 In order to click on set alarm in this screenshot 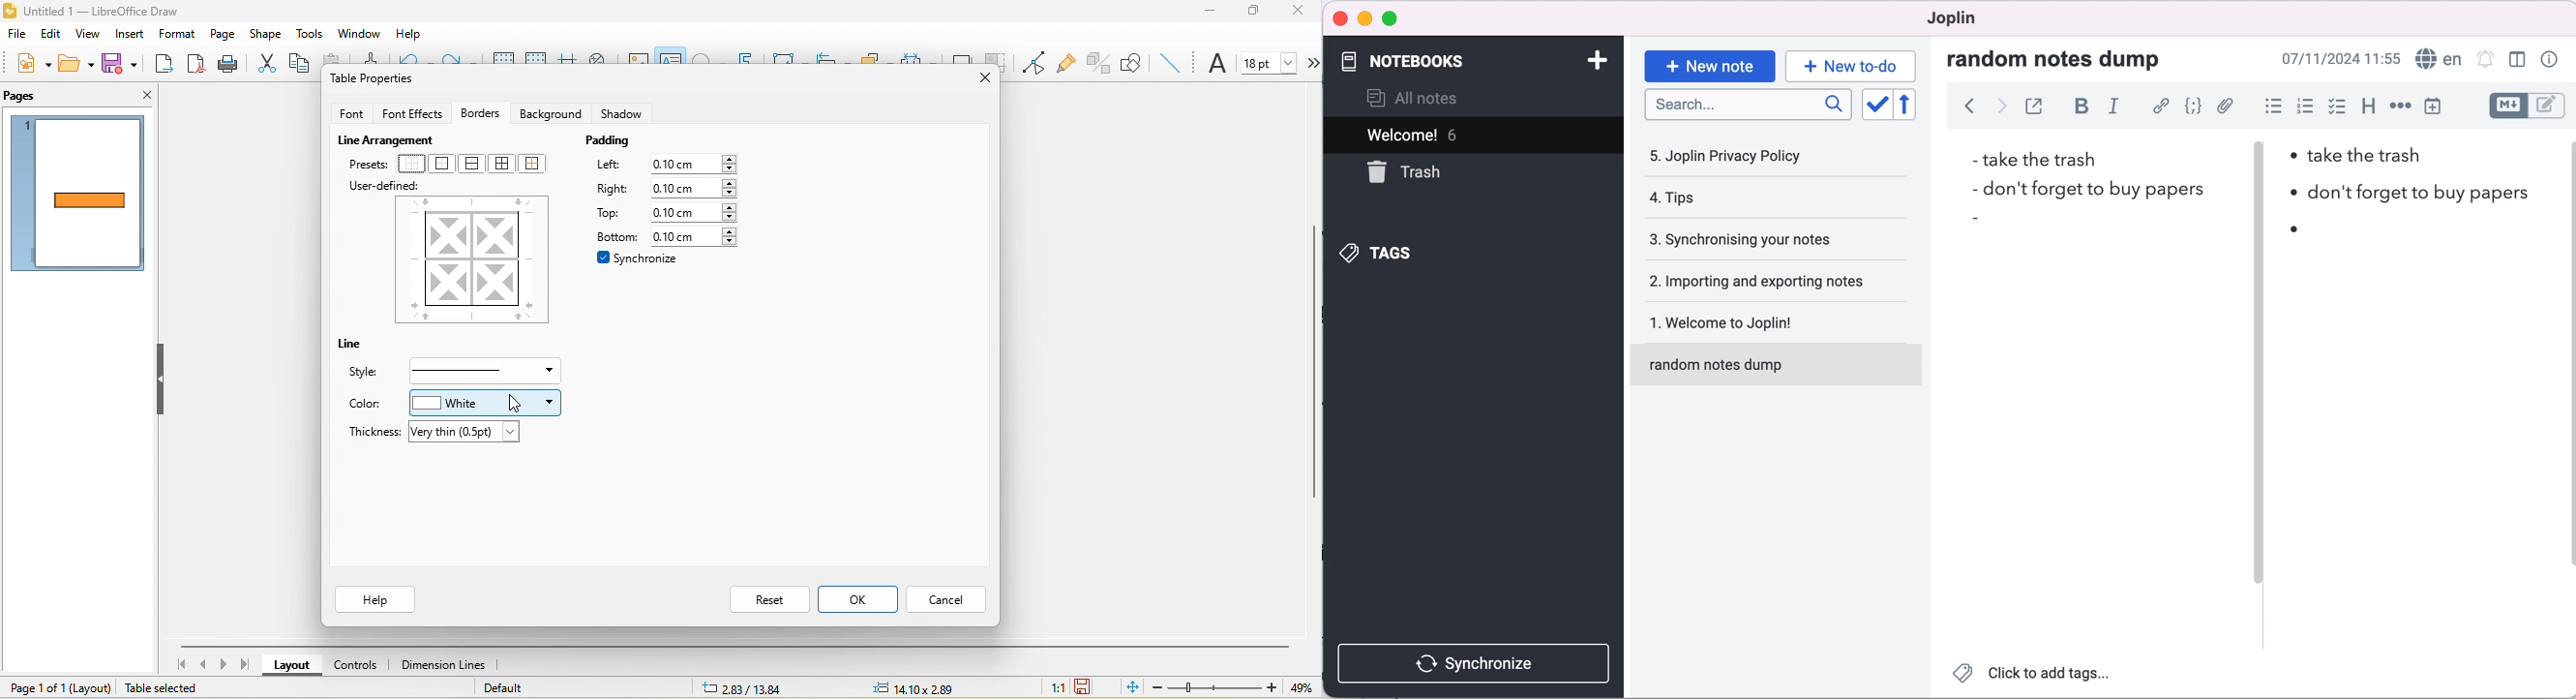, I will do `click(2486, 60)`.